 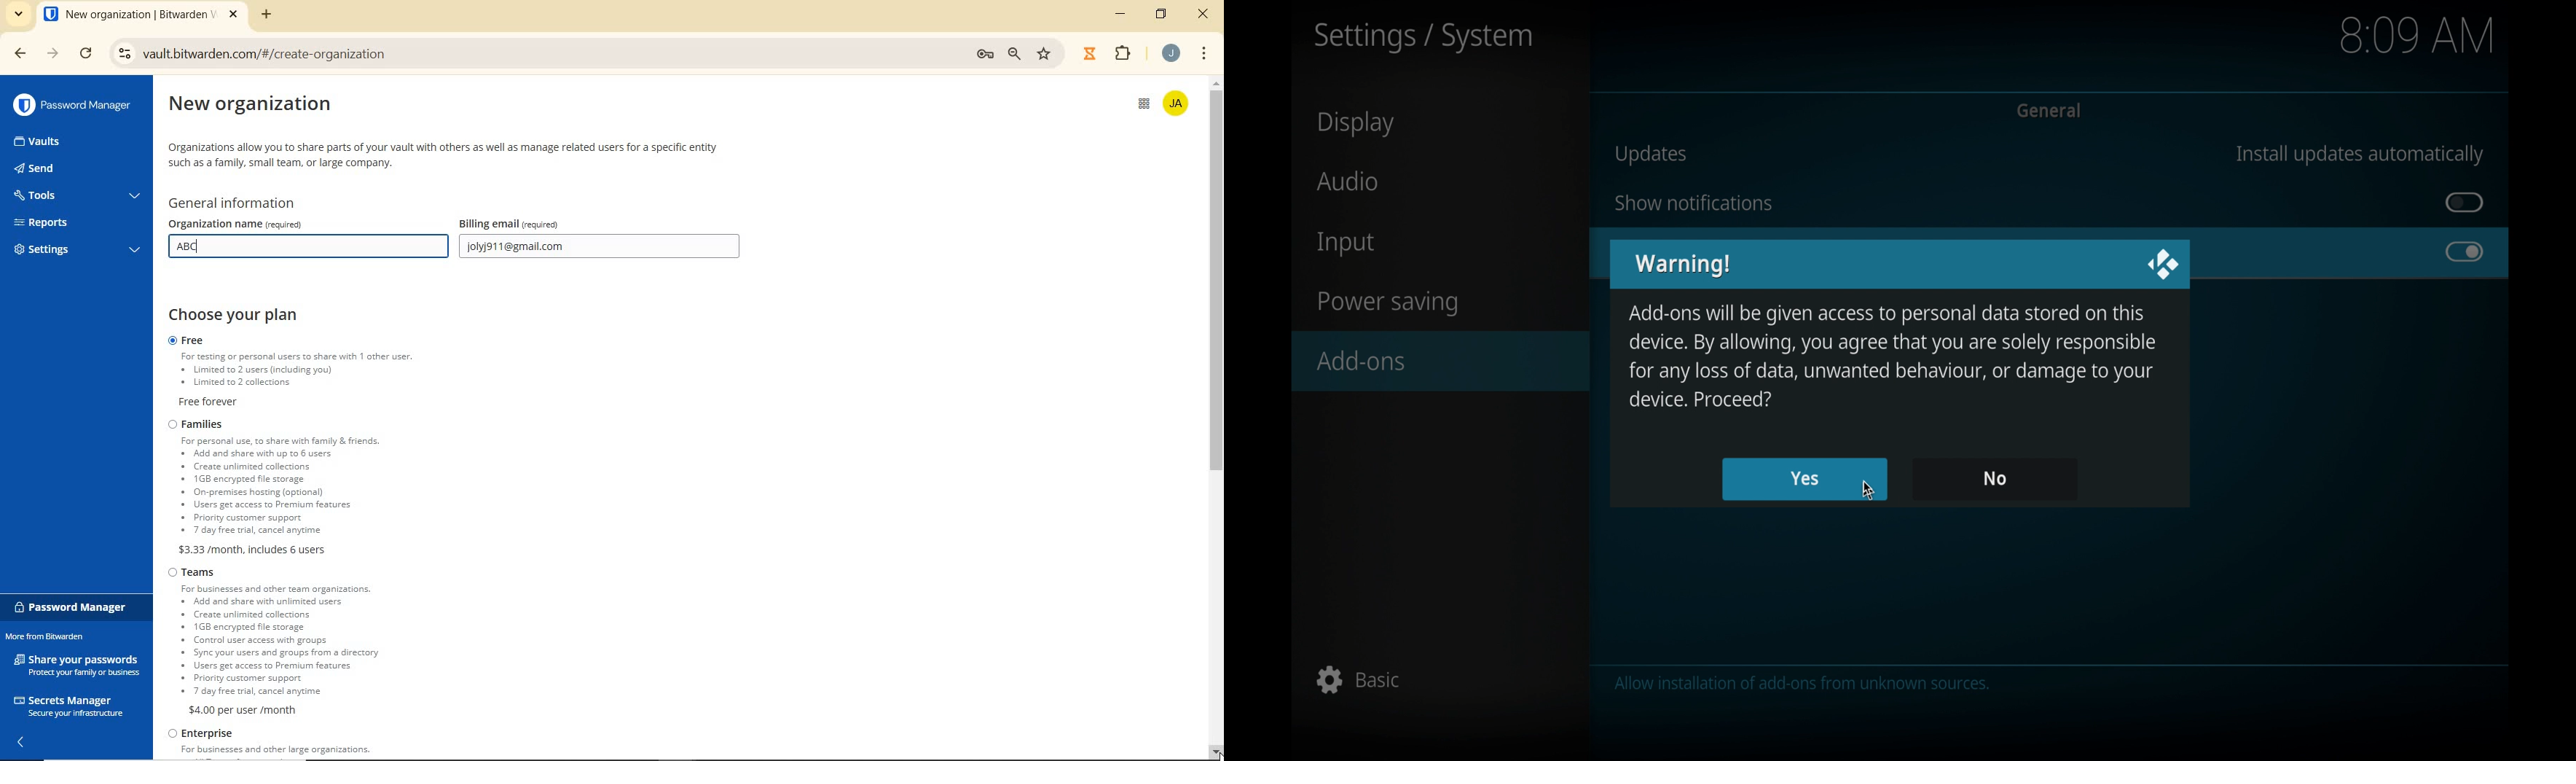 What do you see at coordinates (983, 54) in the screenshot?
I see `preferences` at bounding box center [983, 54].